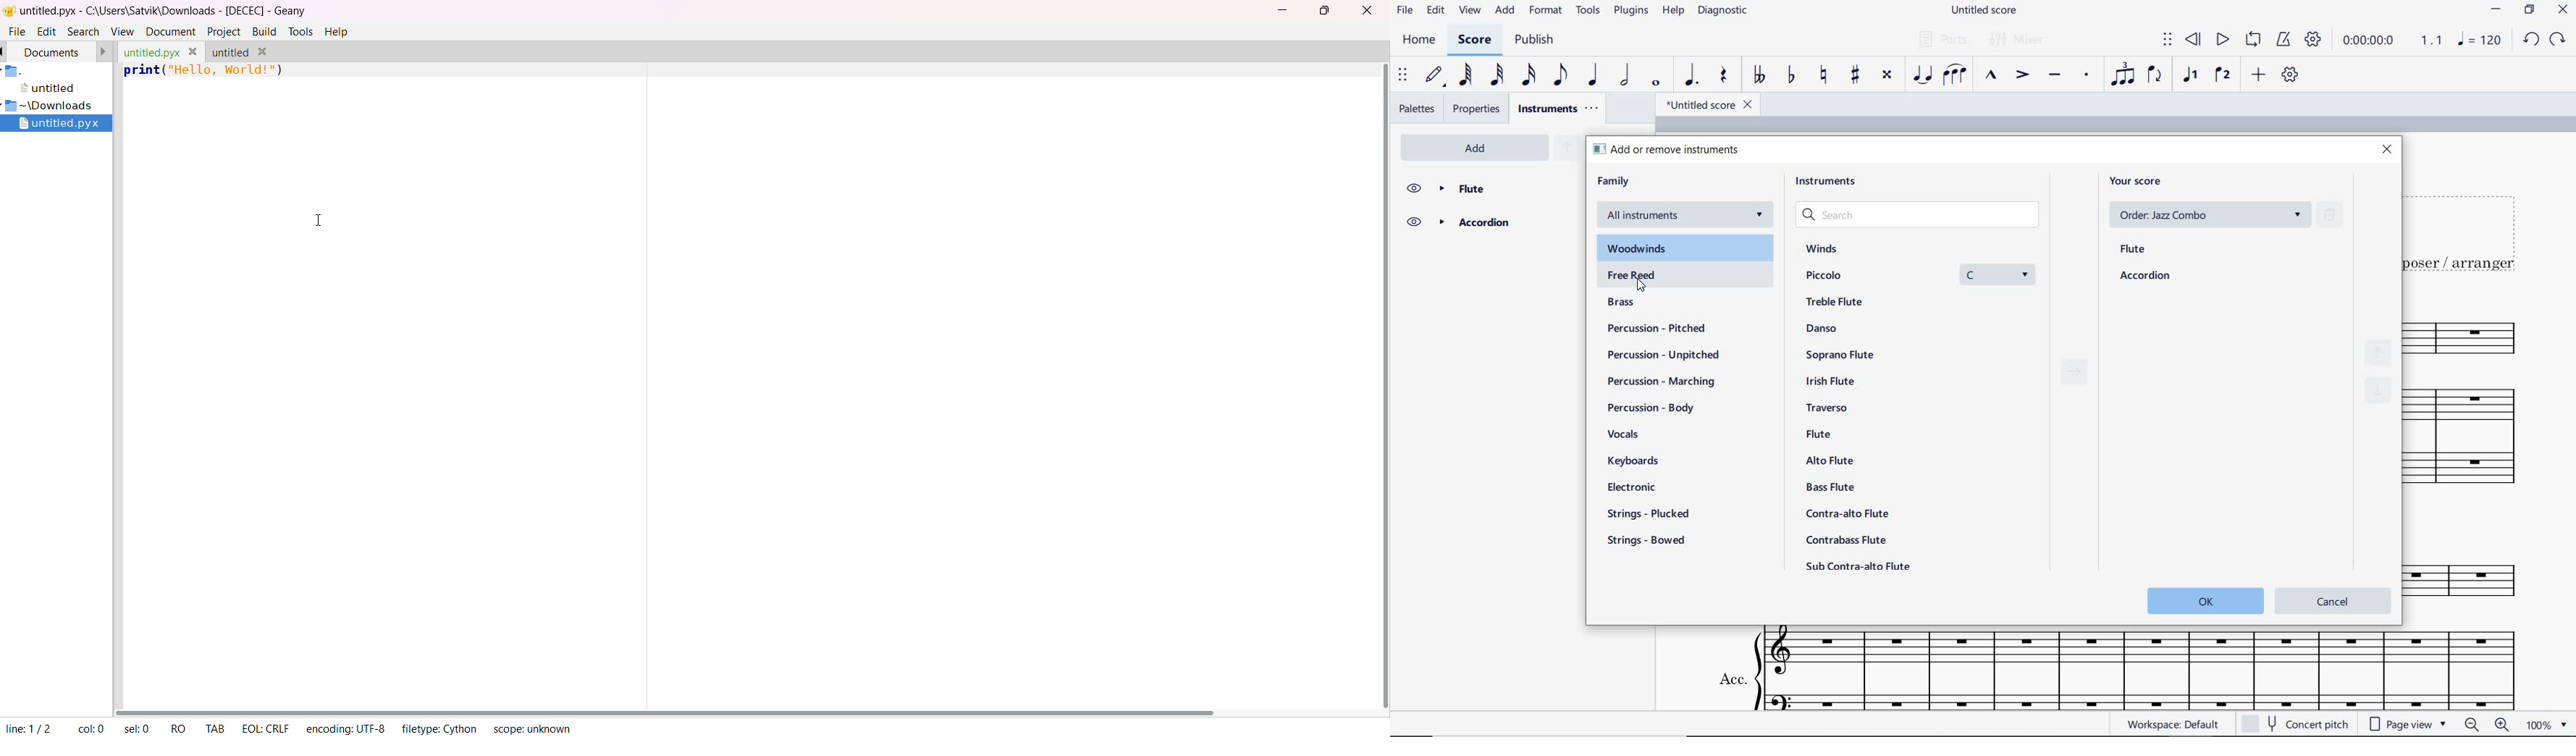  I want to click on strings - plucked, so click(1648, 515).